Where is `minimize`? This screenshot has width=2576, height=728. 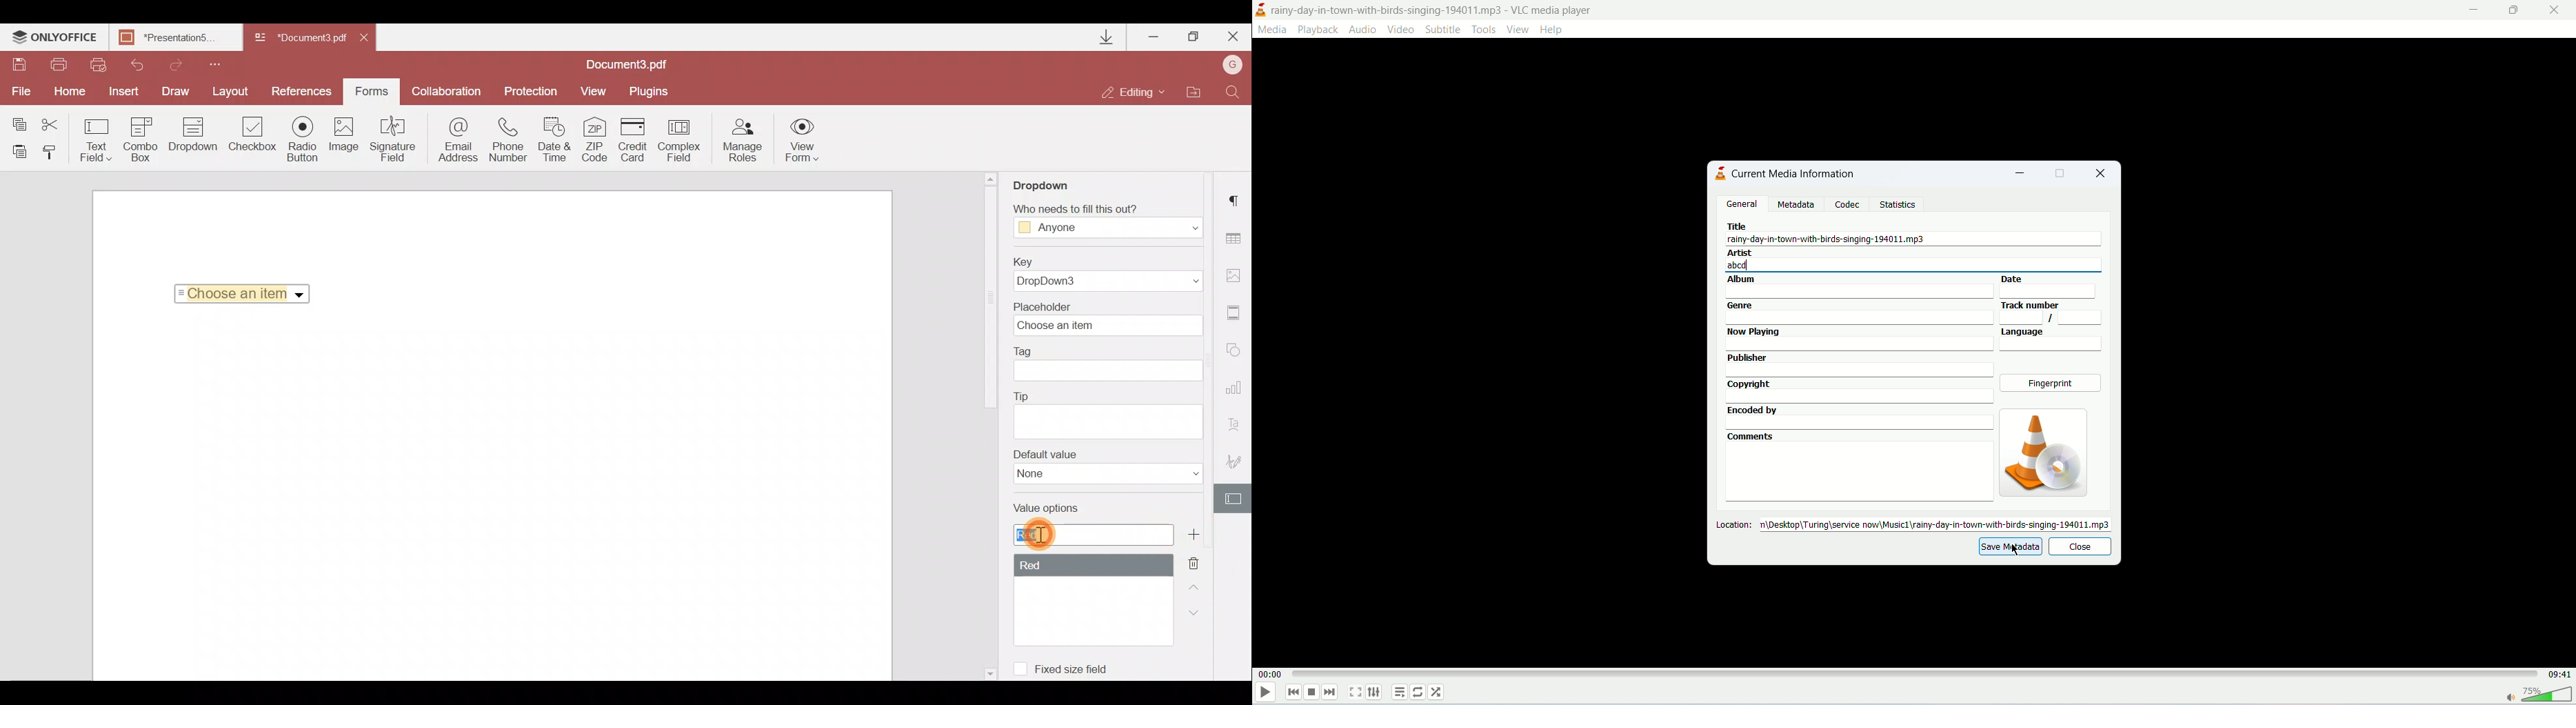
minimize is located at coordinates (2474, 8).